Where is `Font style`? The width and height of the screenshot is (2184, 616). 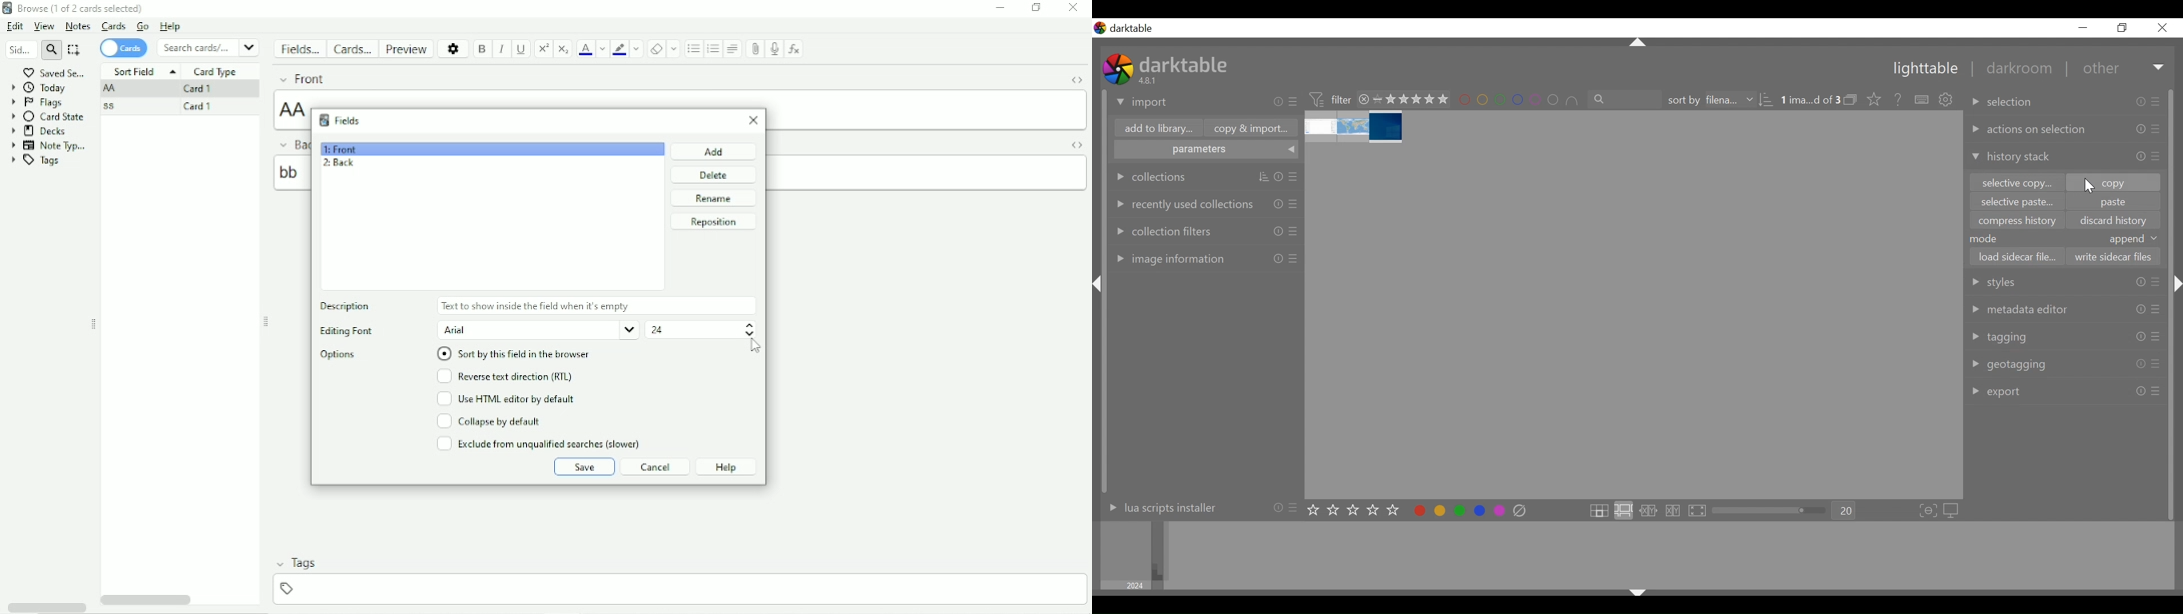
Font style is located at coordinates (538, 330).